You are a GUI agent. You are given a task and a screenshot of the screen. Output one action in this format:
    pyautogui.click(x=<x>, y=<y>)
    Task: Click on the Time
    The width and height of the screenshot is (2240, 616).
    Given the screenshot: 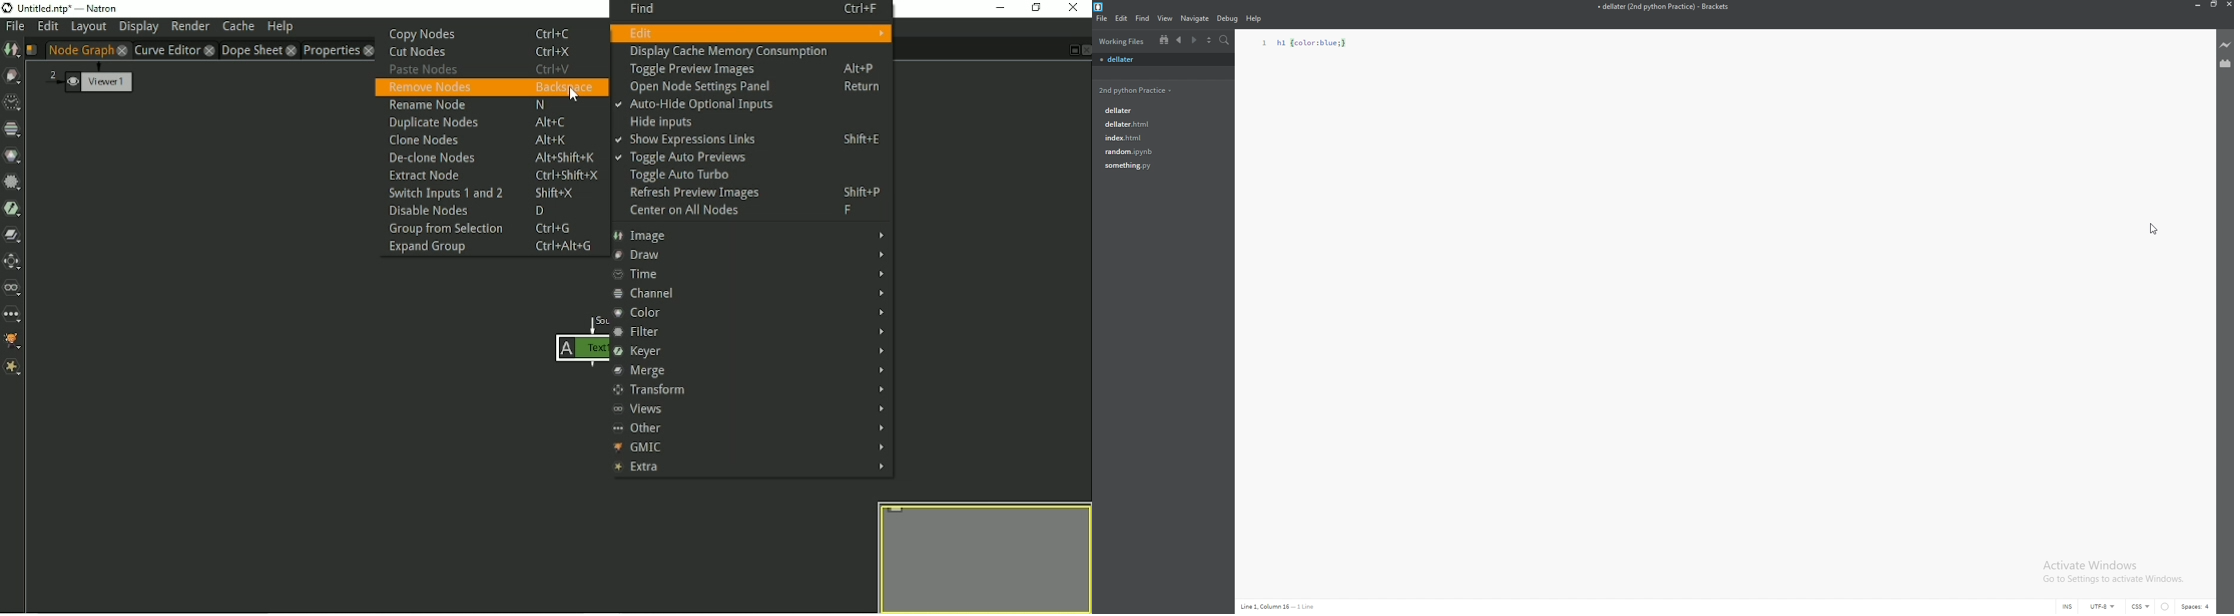 What is the action you would take?
    pyautogui.click(x=750, y=274)
    